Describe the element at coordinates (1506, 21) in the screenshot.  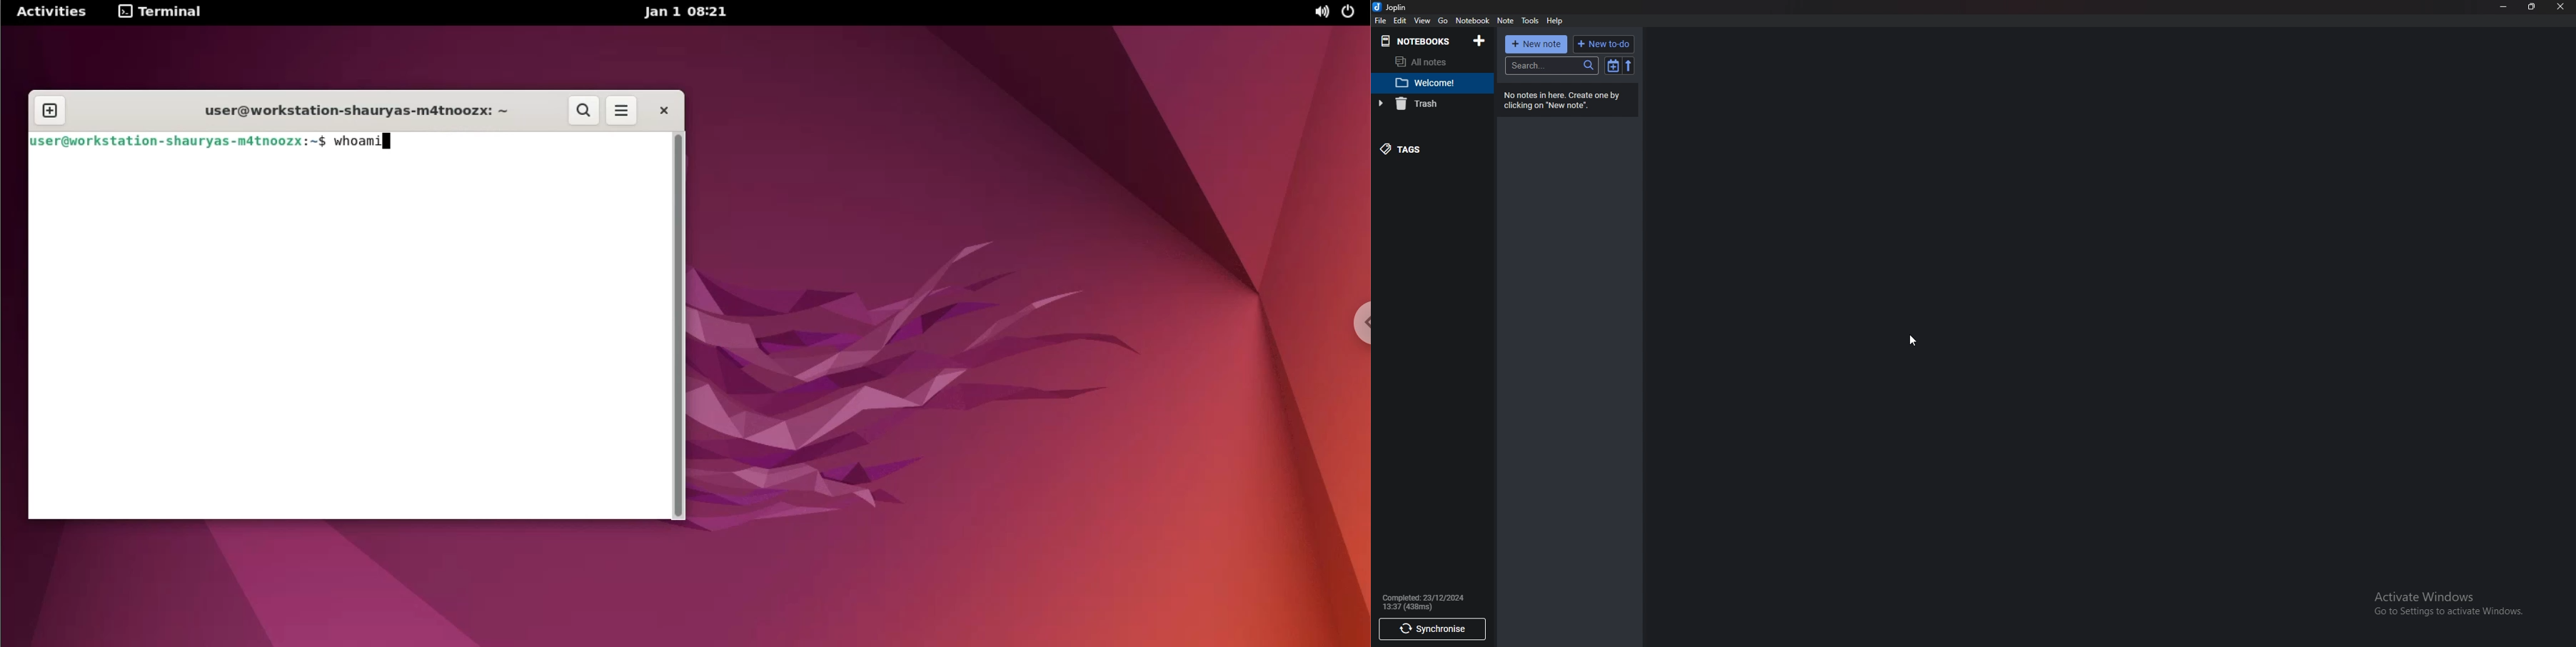
I see `note` at that location.